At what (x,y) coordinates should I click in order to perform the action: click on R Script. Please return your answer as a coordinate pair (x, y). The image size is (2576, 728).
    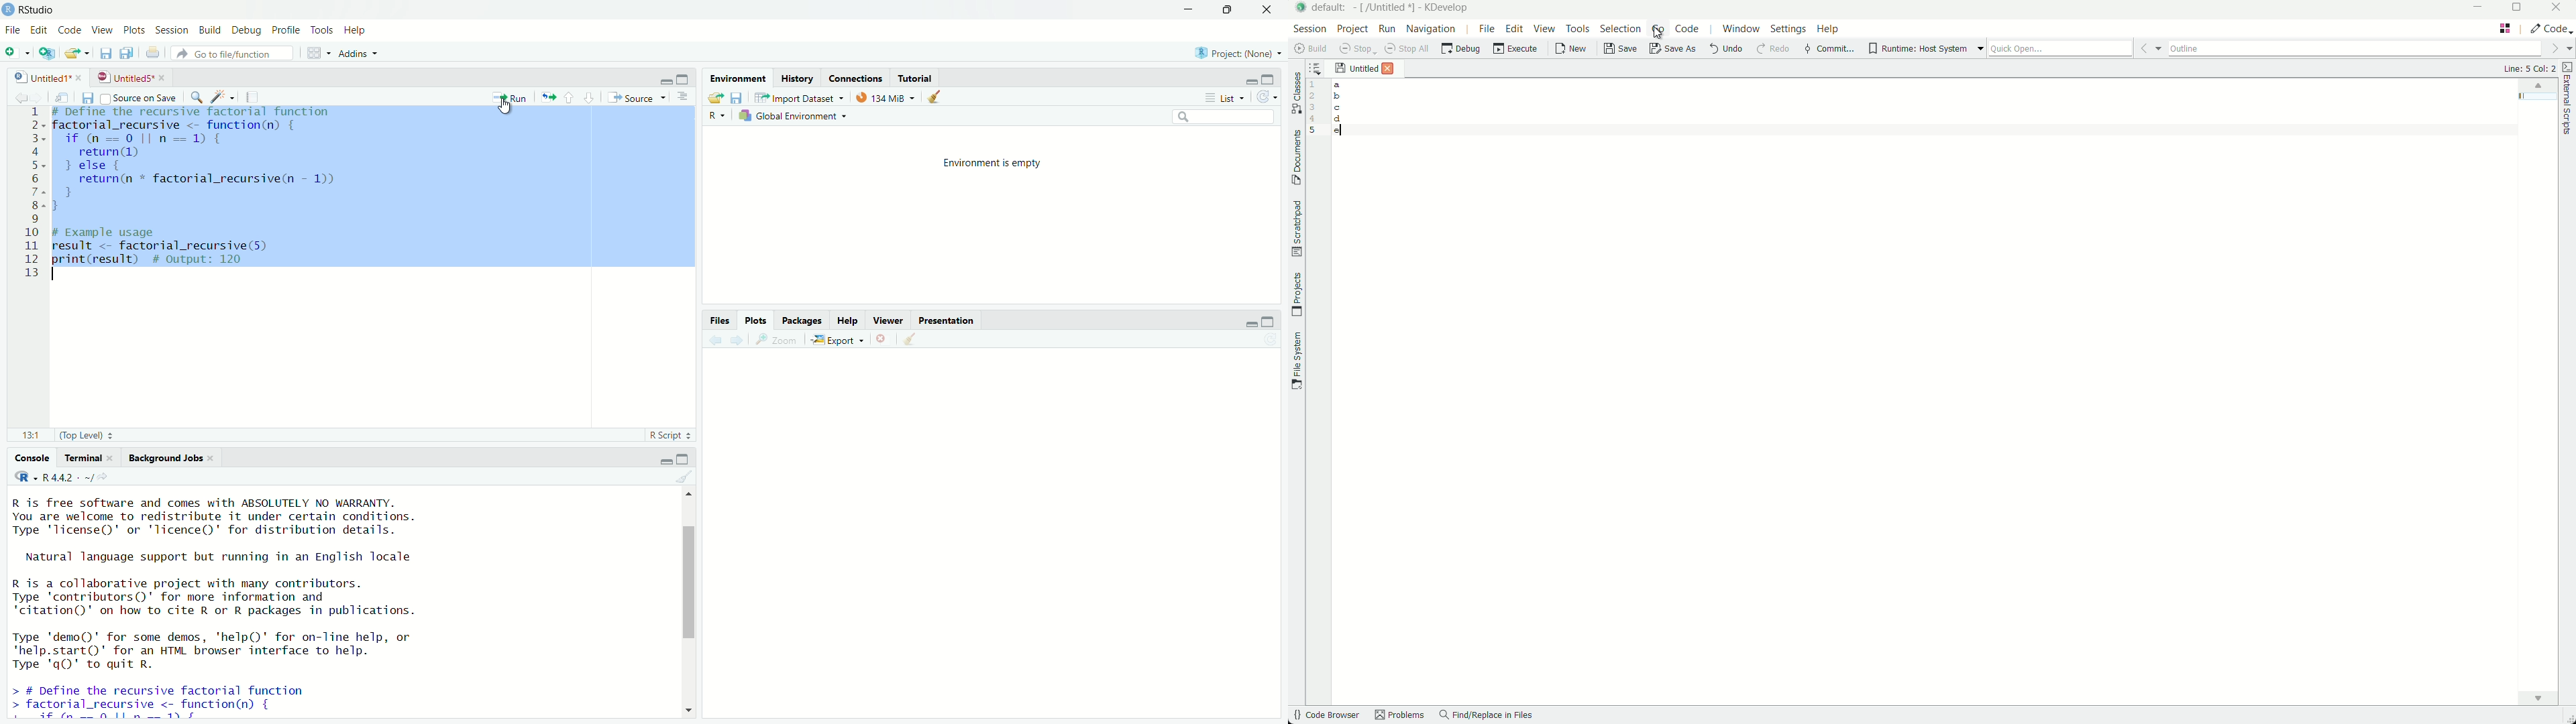
    Looking at the image, I should click on (669, 435).